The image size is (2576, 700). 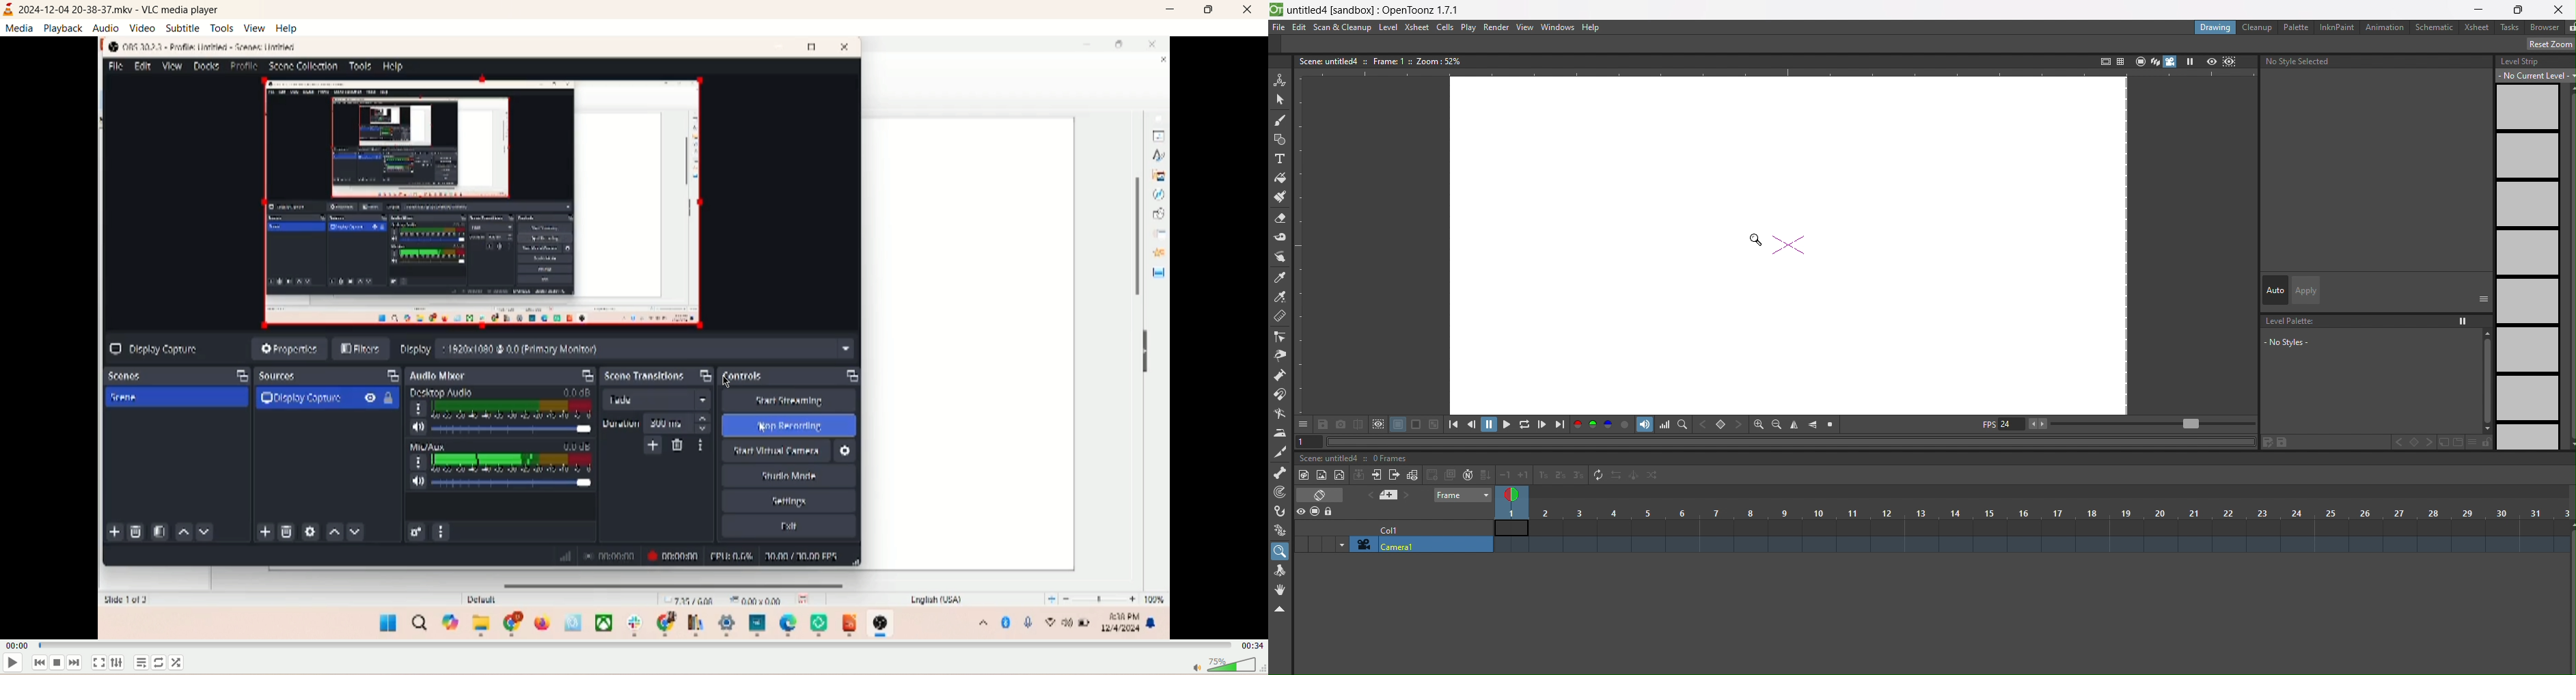 What do you see at coordinates (1248, 11) in the screenshot?
I see `close` at bounding box center [1248, 11].